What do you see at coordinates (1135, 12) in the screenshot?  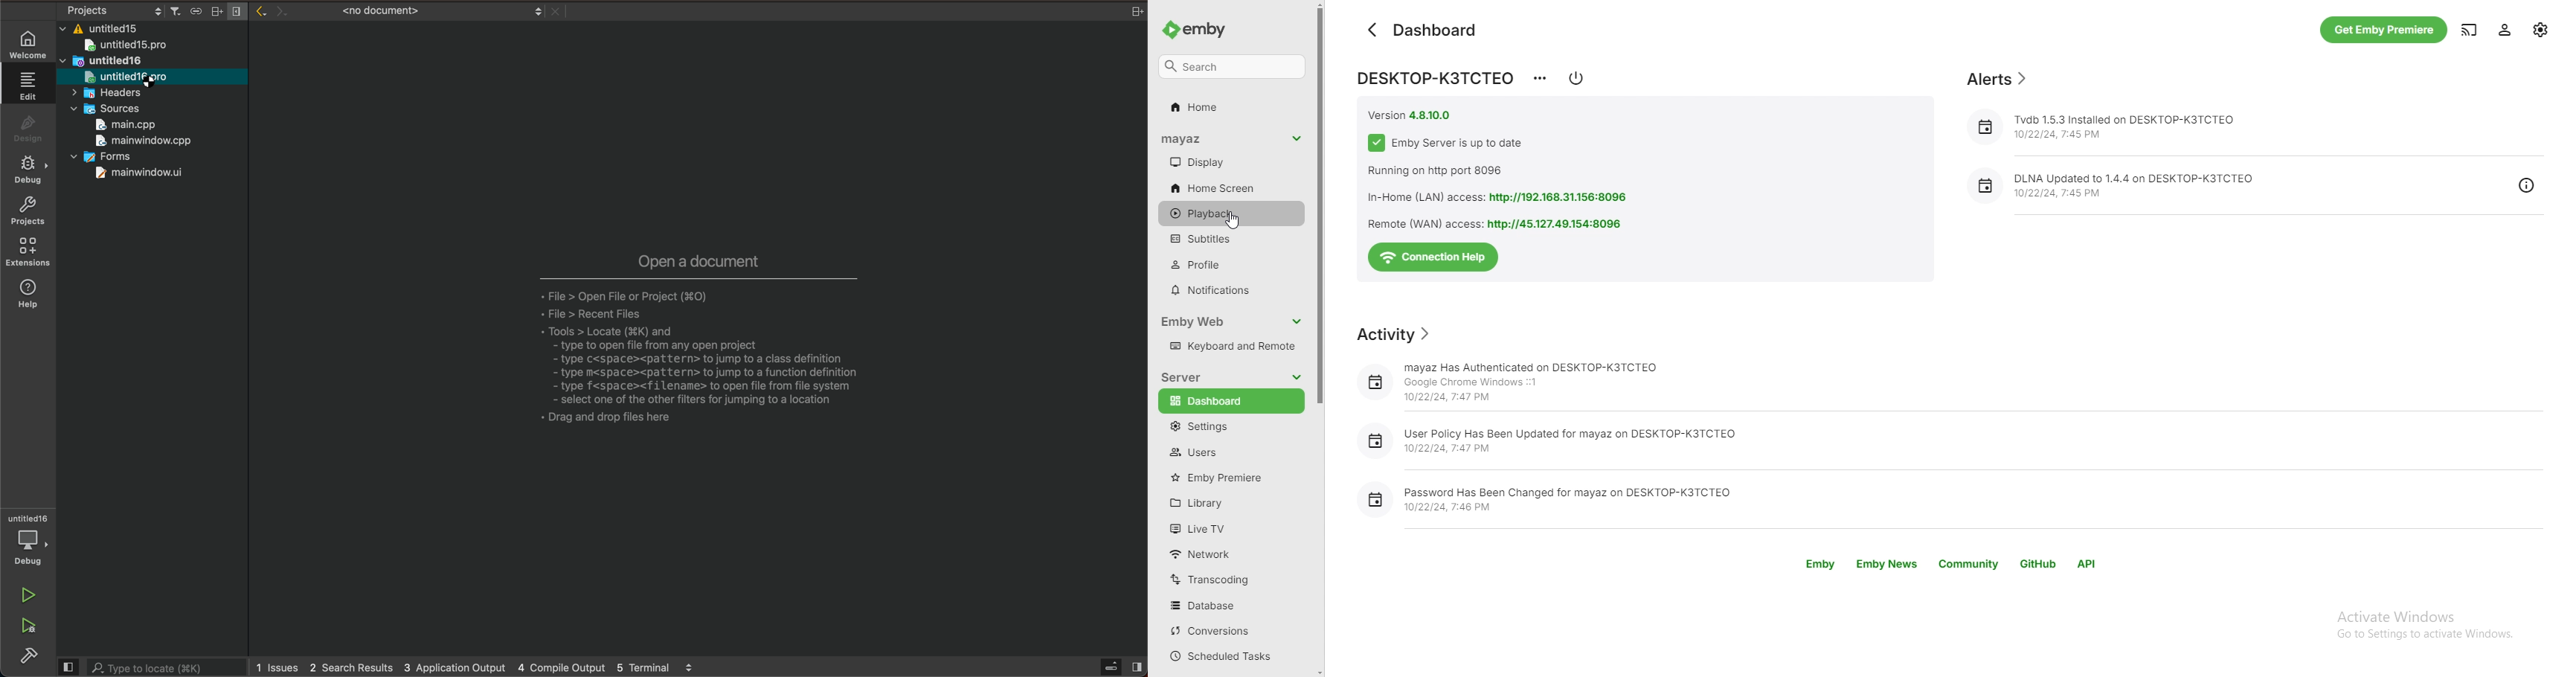 I see `link` at bounding box center [1135, 12].